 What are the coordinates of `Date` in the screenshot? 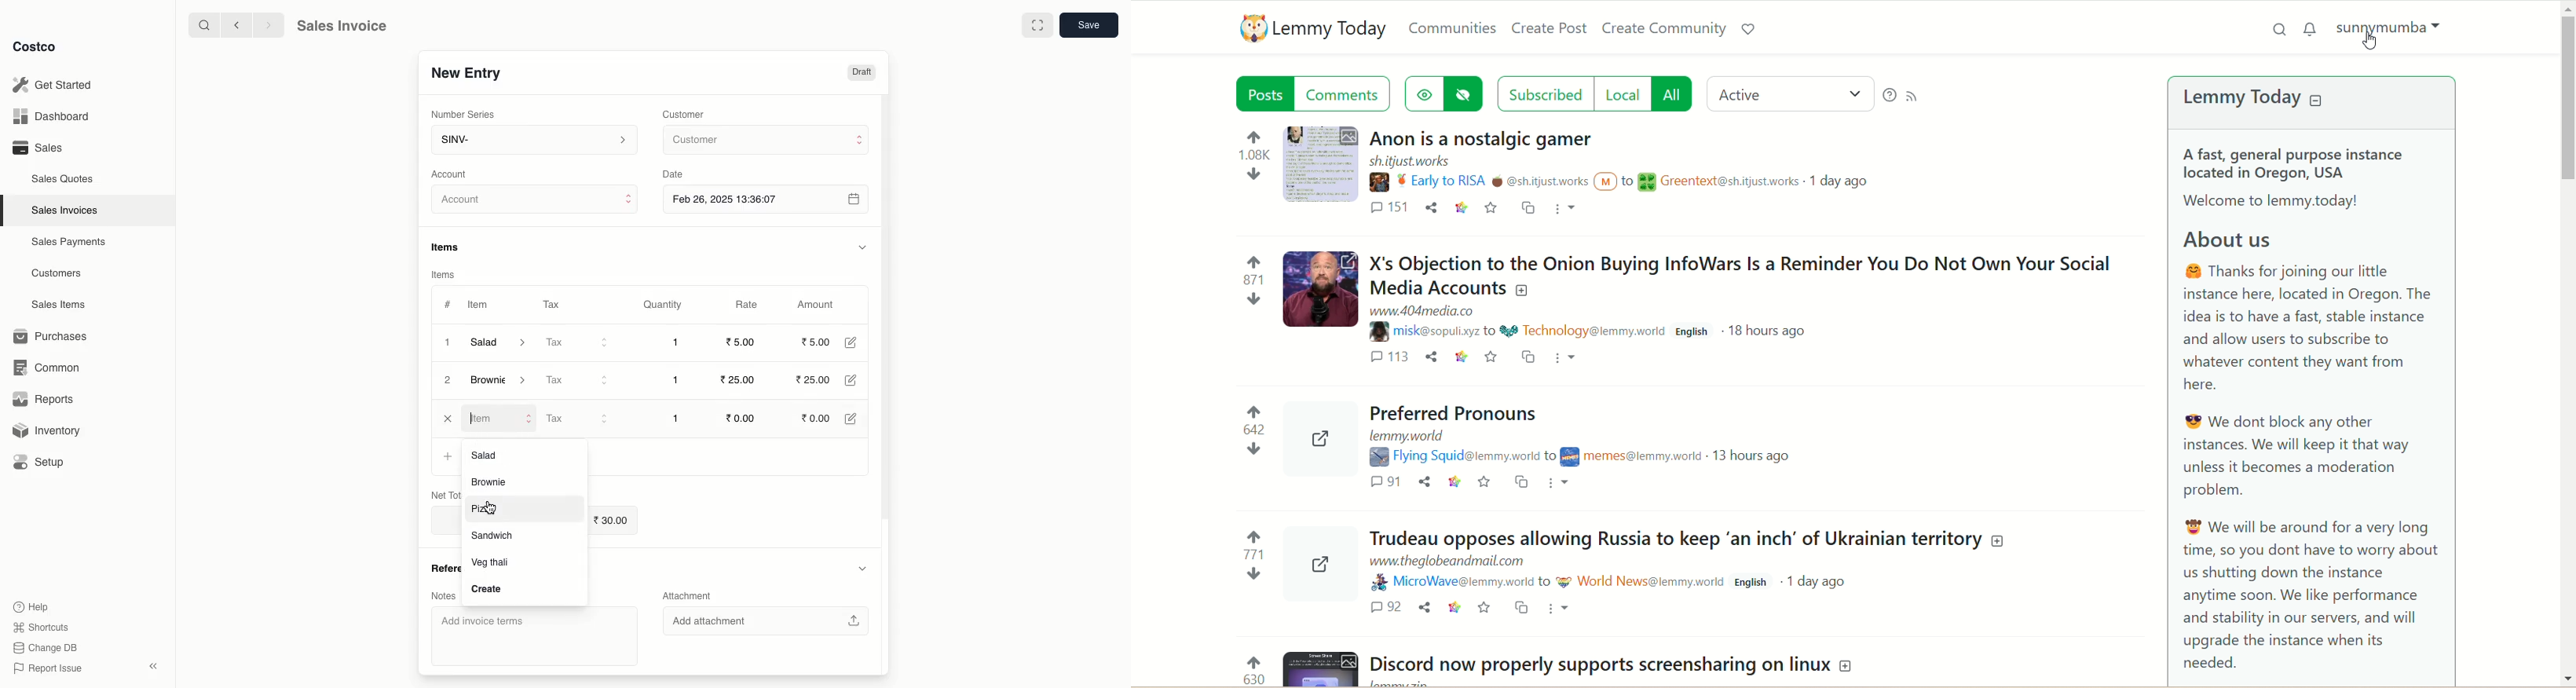 It's located at (677, 174).